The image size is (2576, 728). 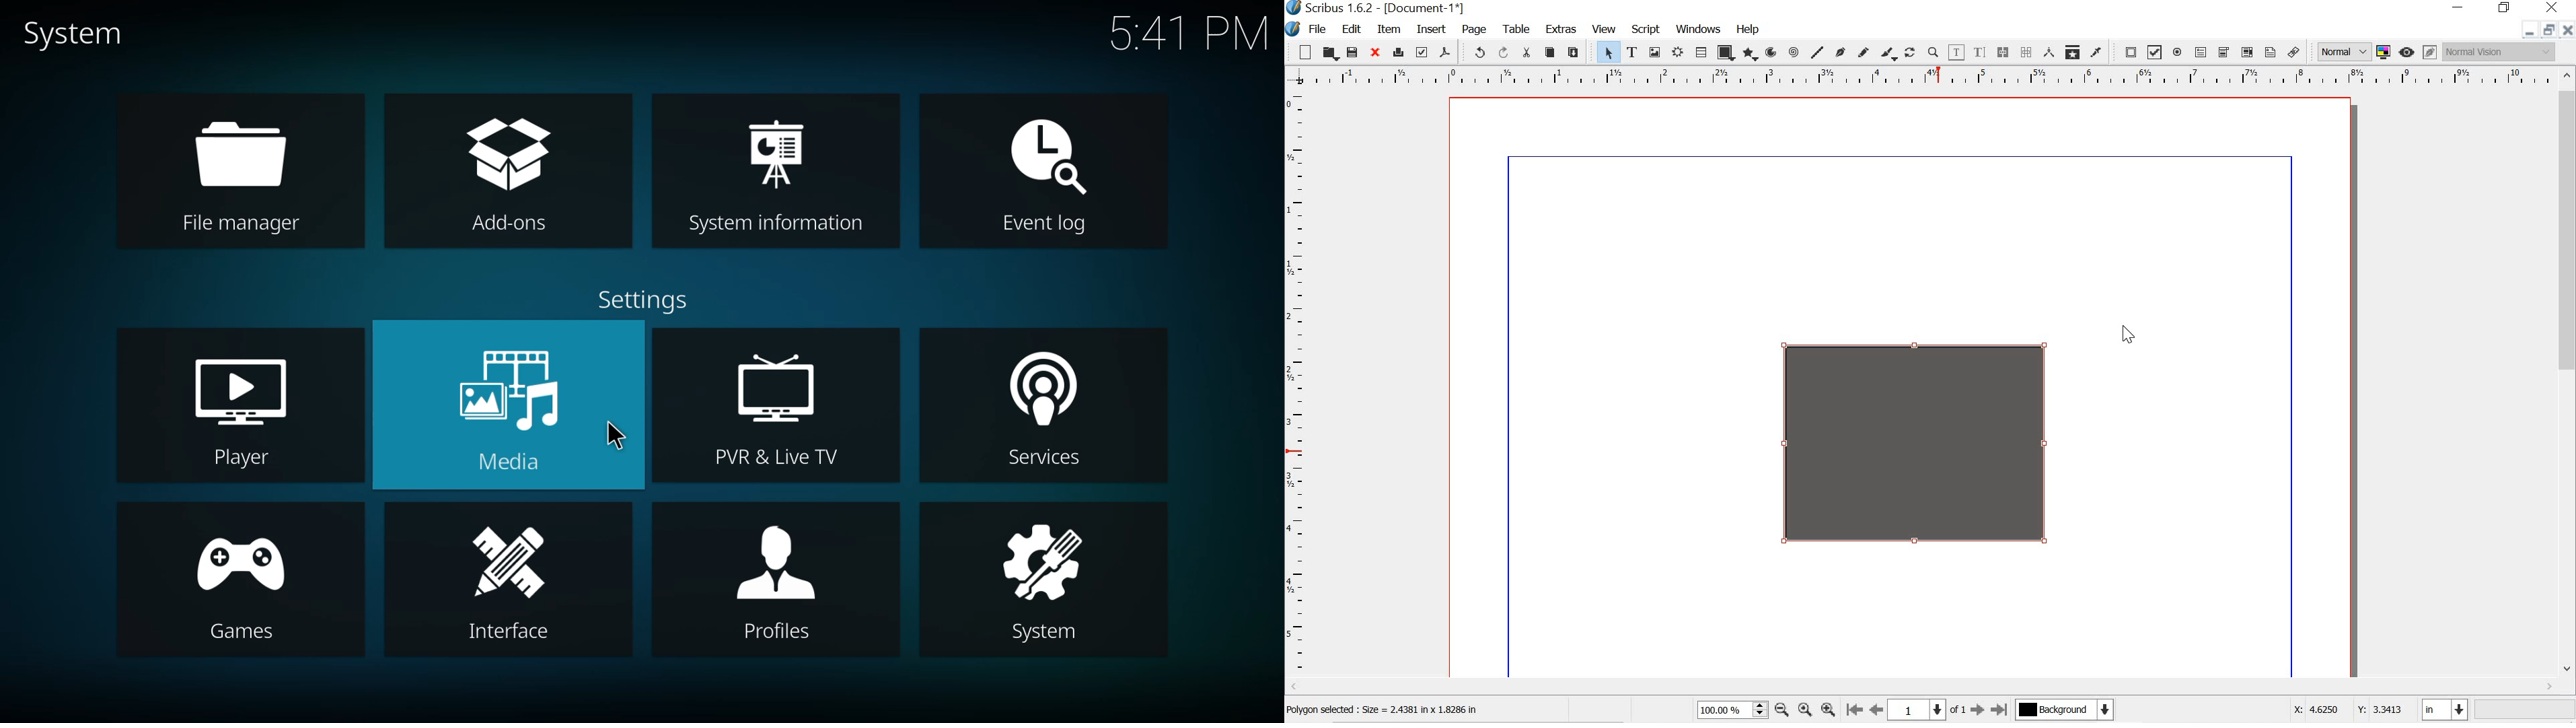 What do you see at coordinates (2547, 30) in the screenshot?
I see `restore down` at bounding box center [2547, 30].